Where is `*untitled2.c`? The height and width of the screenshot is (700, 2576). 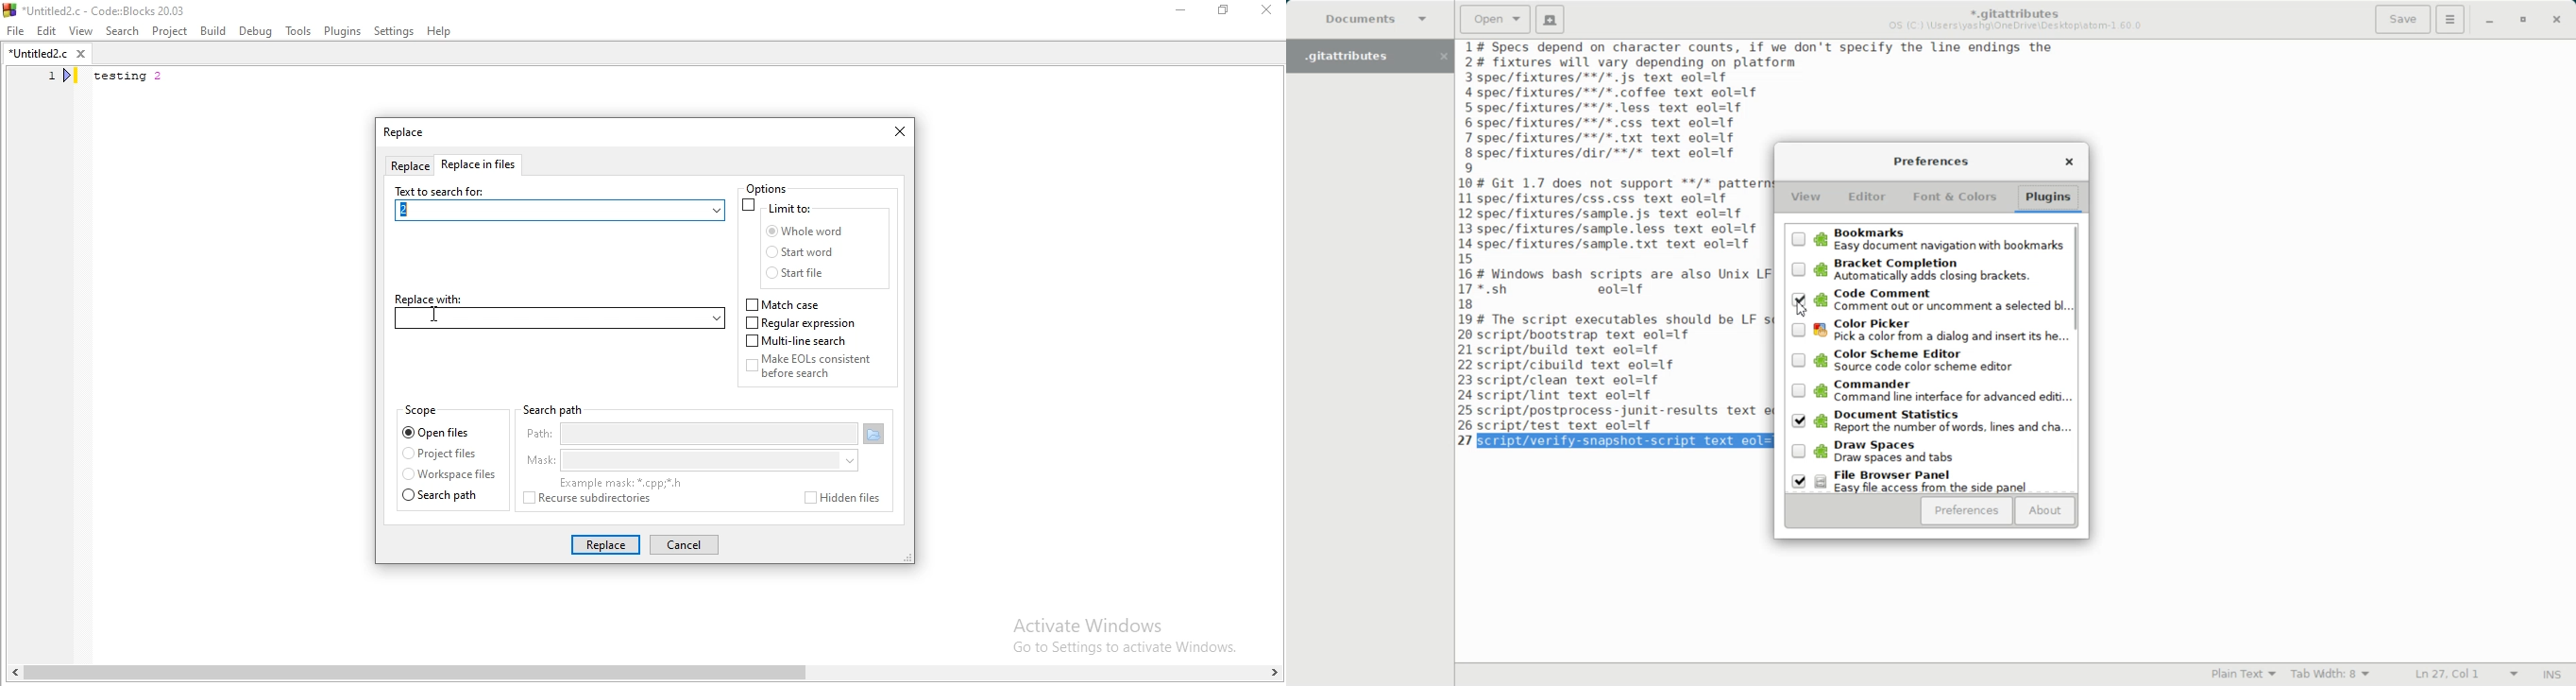 *untitled2.c is located at coordinates (46, 56).